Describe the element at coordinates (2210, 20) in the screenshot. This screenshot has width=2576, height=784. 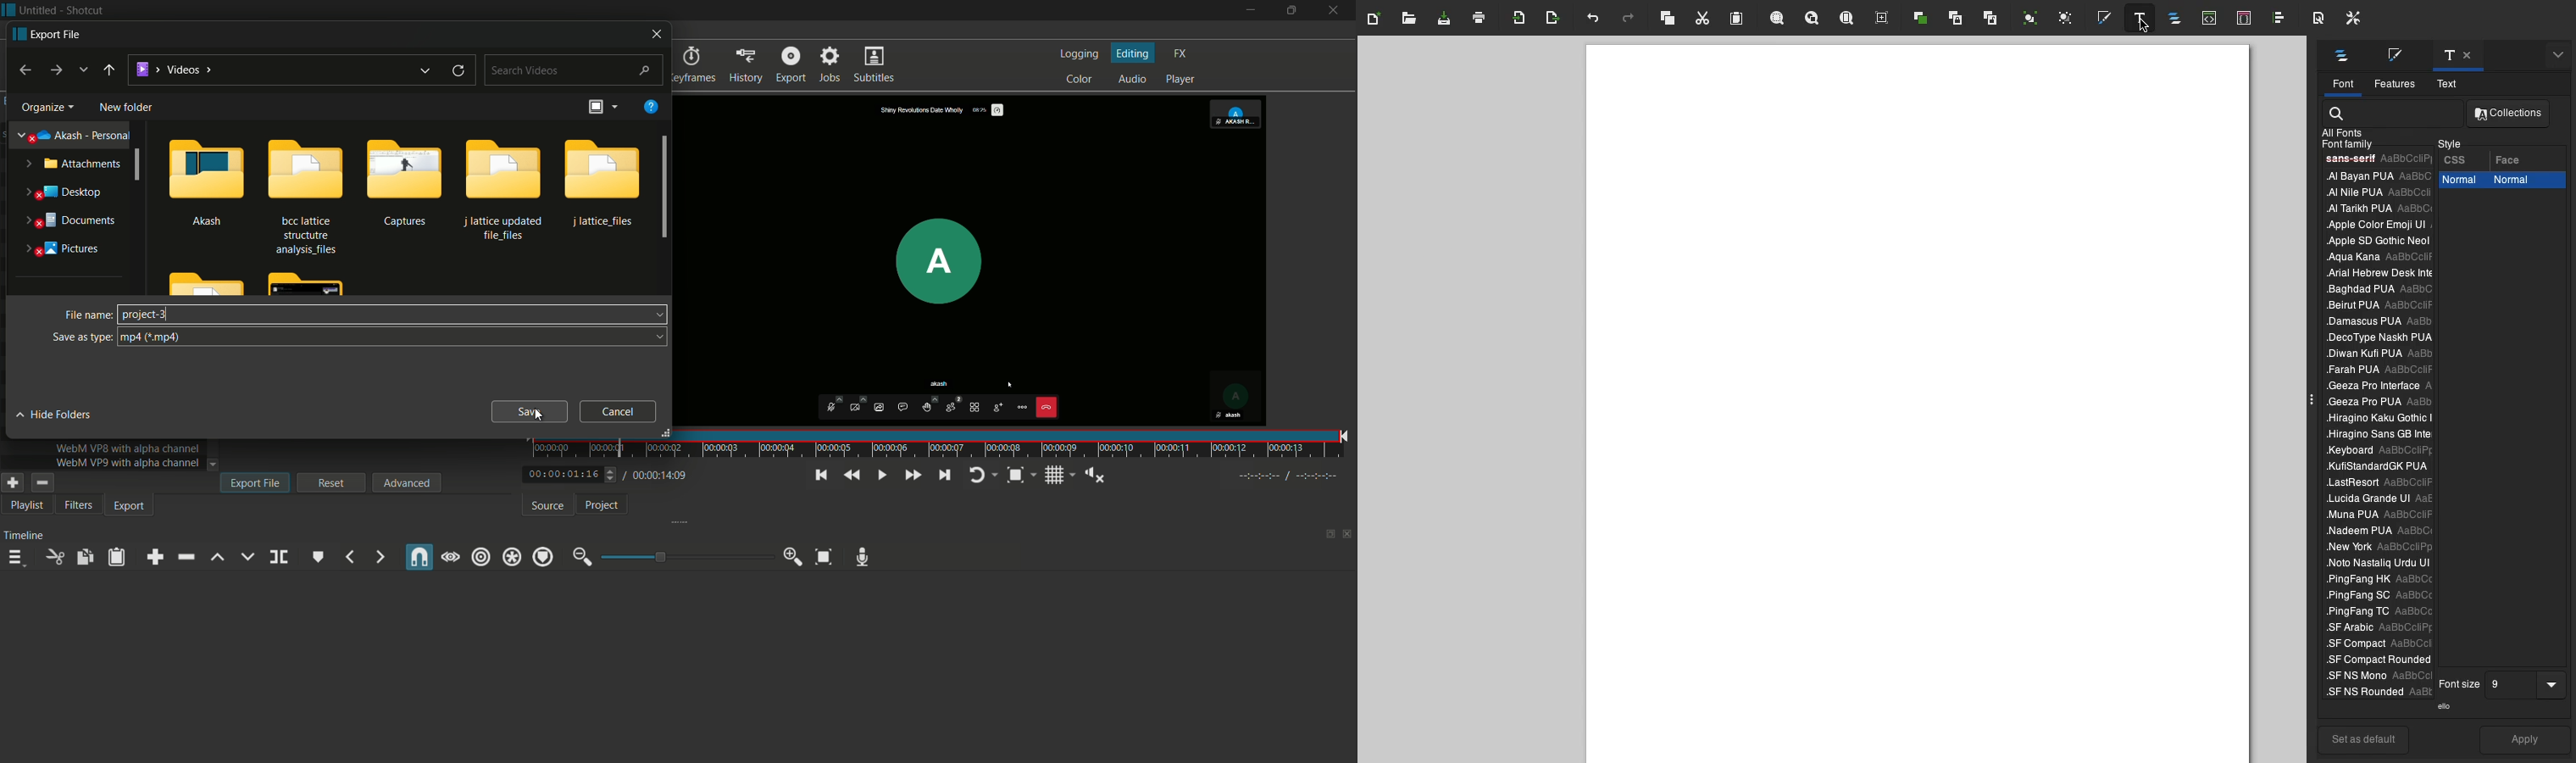
I see `XML editor` at that location.